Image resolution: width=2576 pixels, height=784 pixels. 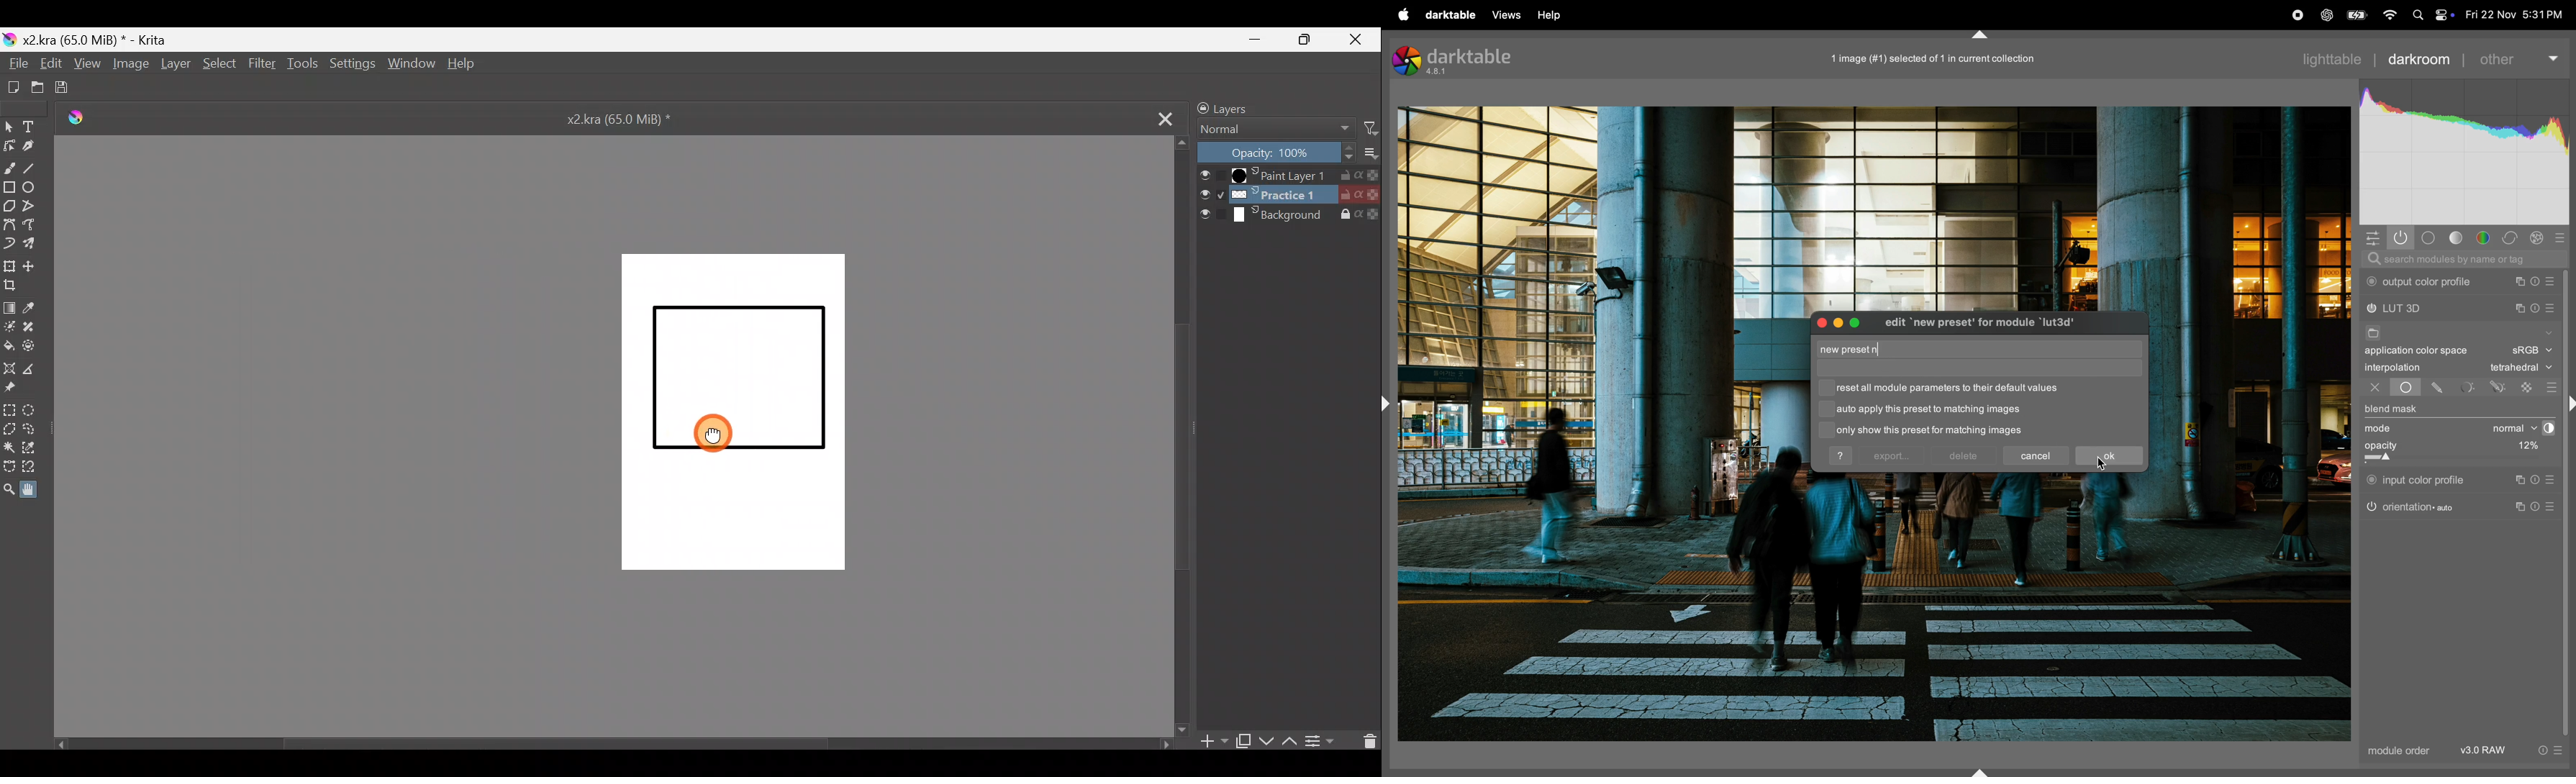 What do you see at coordinates (10, 411) in the screenshot?
I see `Rectangular selection tool` at bounding box center [10, 411].